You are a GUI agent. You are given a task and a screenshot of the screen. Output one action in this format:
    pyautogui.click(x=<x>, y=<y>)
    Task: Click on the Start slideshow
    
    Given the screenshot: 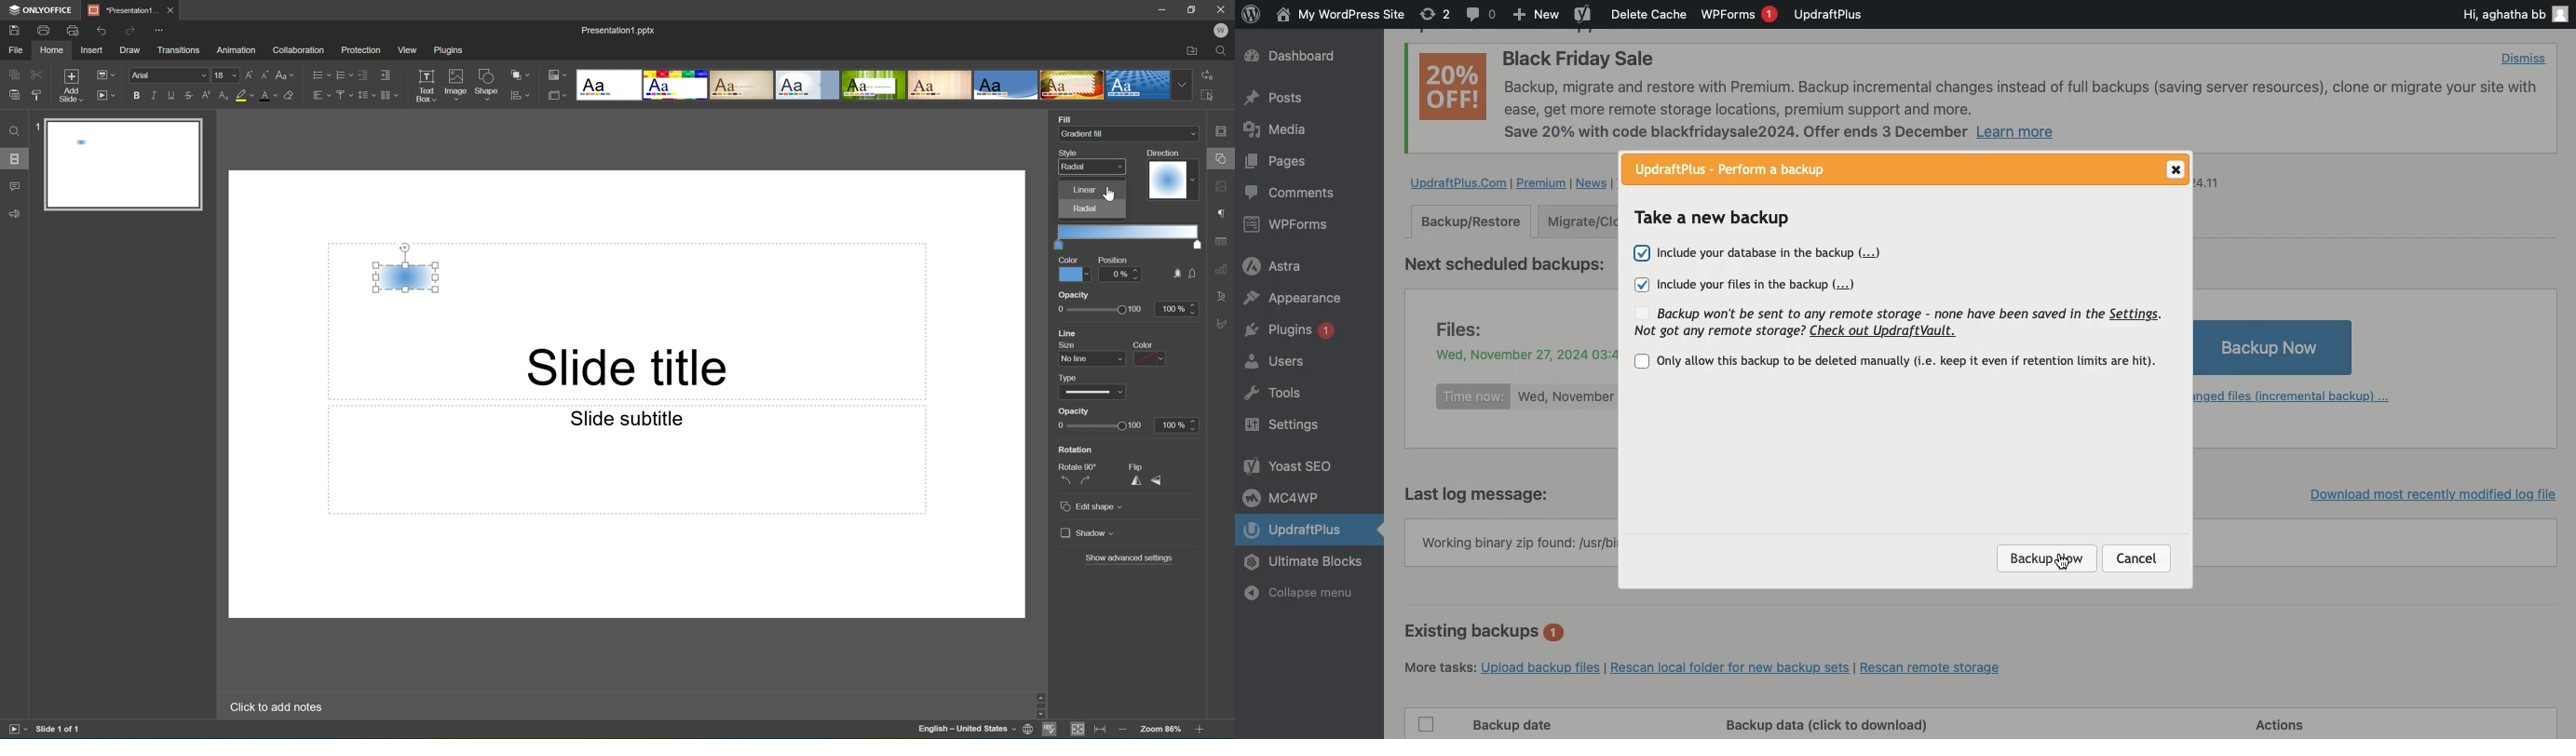 What is the action you would take?
    pyautogui.click(x=105, y=94)
    